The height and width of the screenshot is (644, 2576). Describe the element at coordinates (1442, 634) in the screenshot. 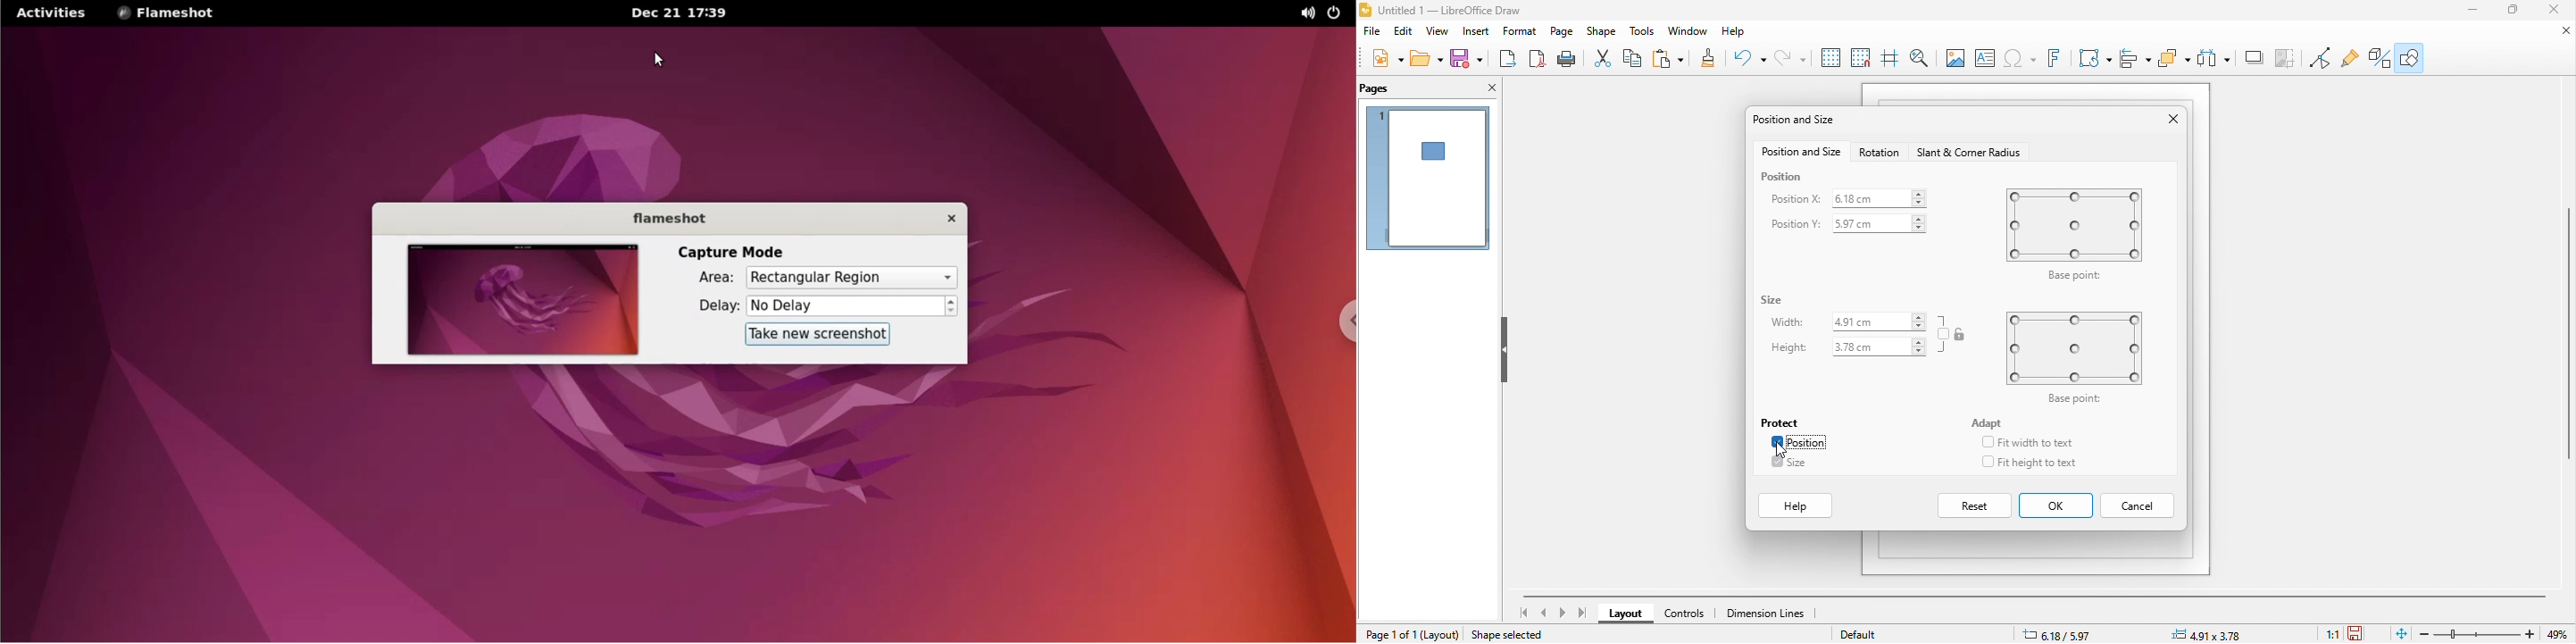

I see `layout` at that location.